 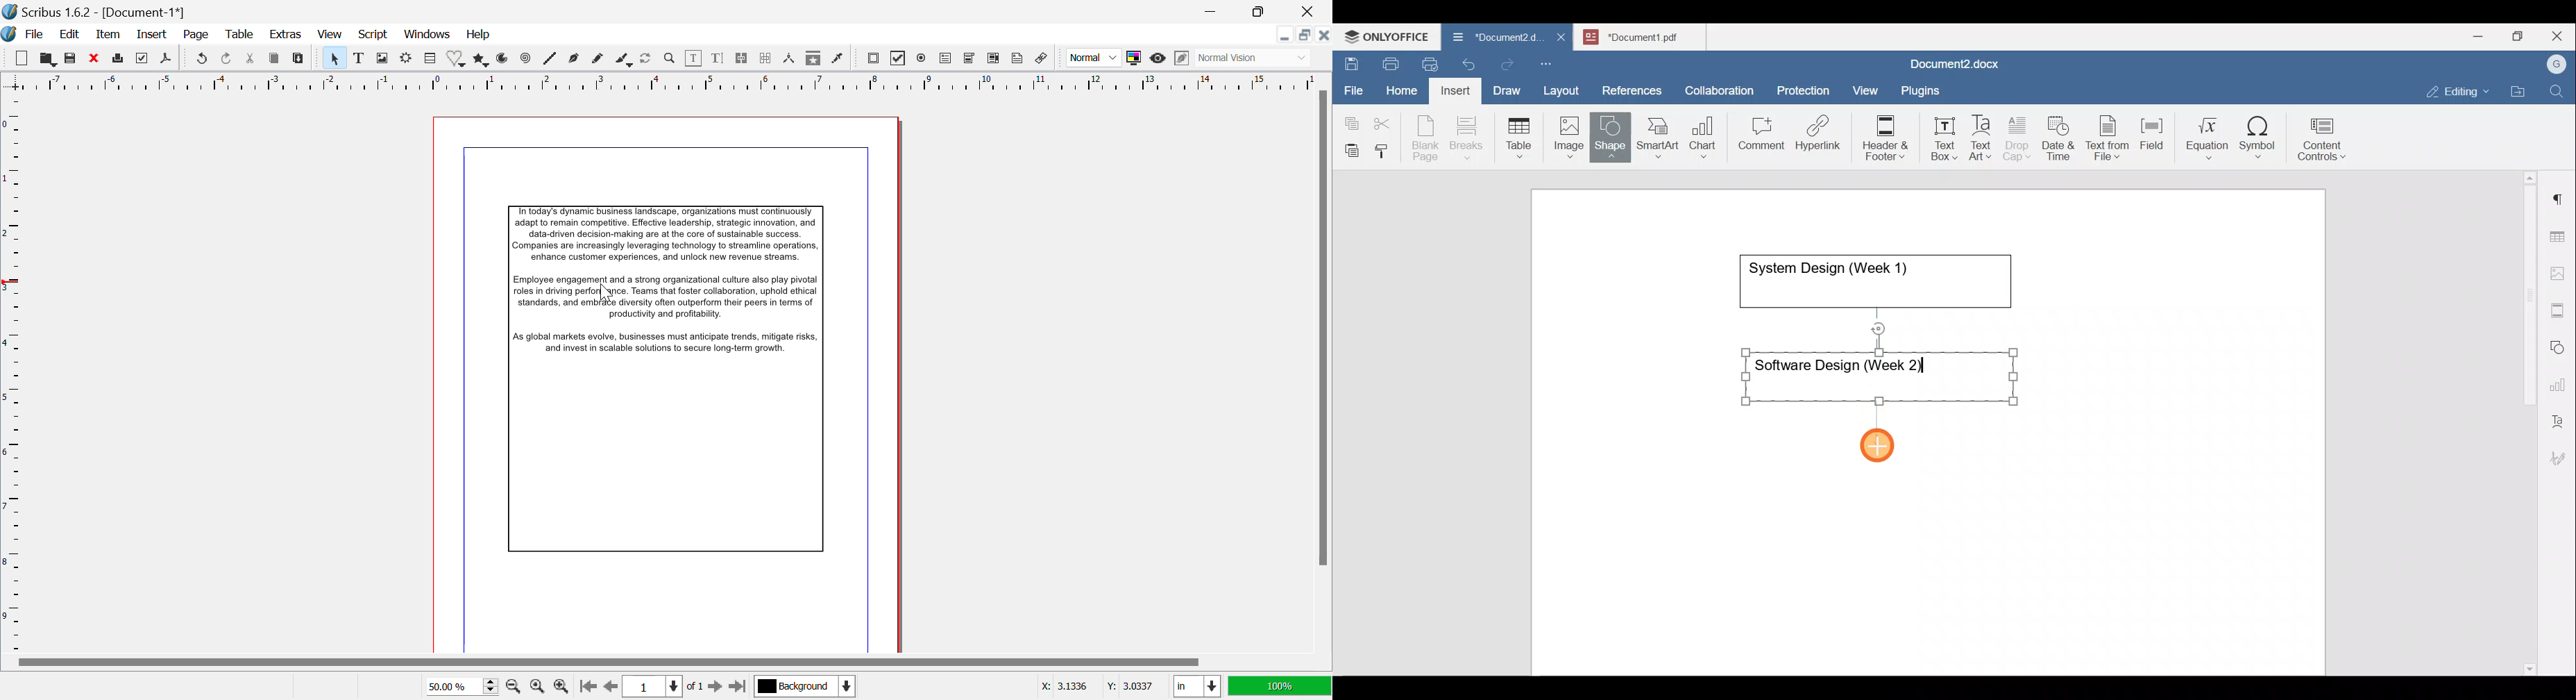 What do you see at coordinates (1285, 35) in the screenshot?
I see `Restore Down` at bounding box center [1285, 35].